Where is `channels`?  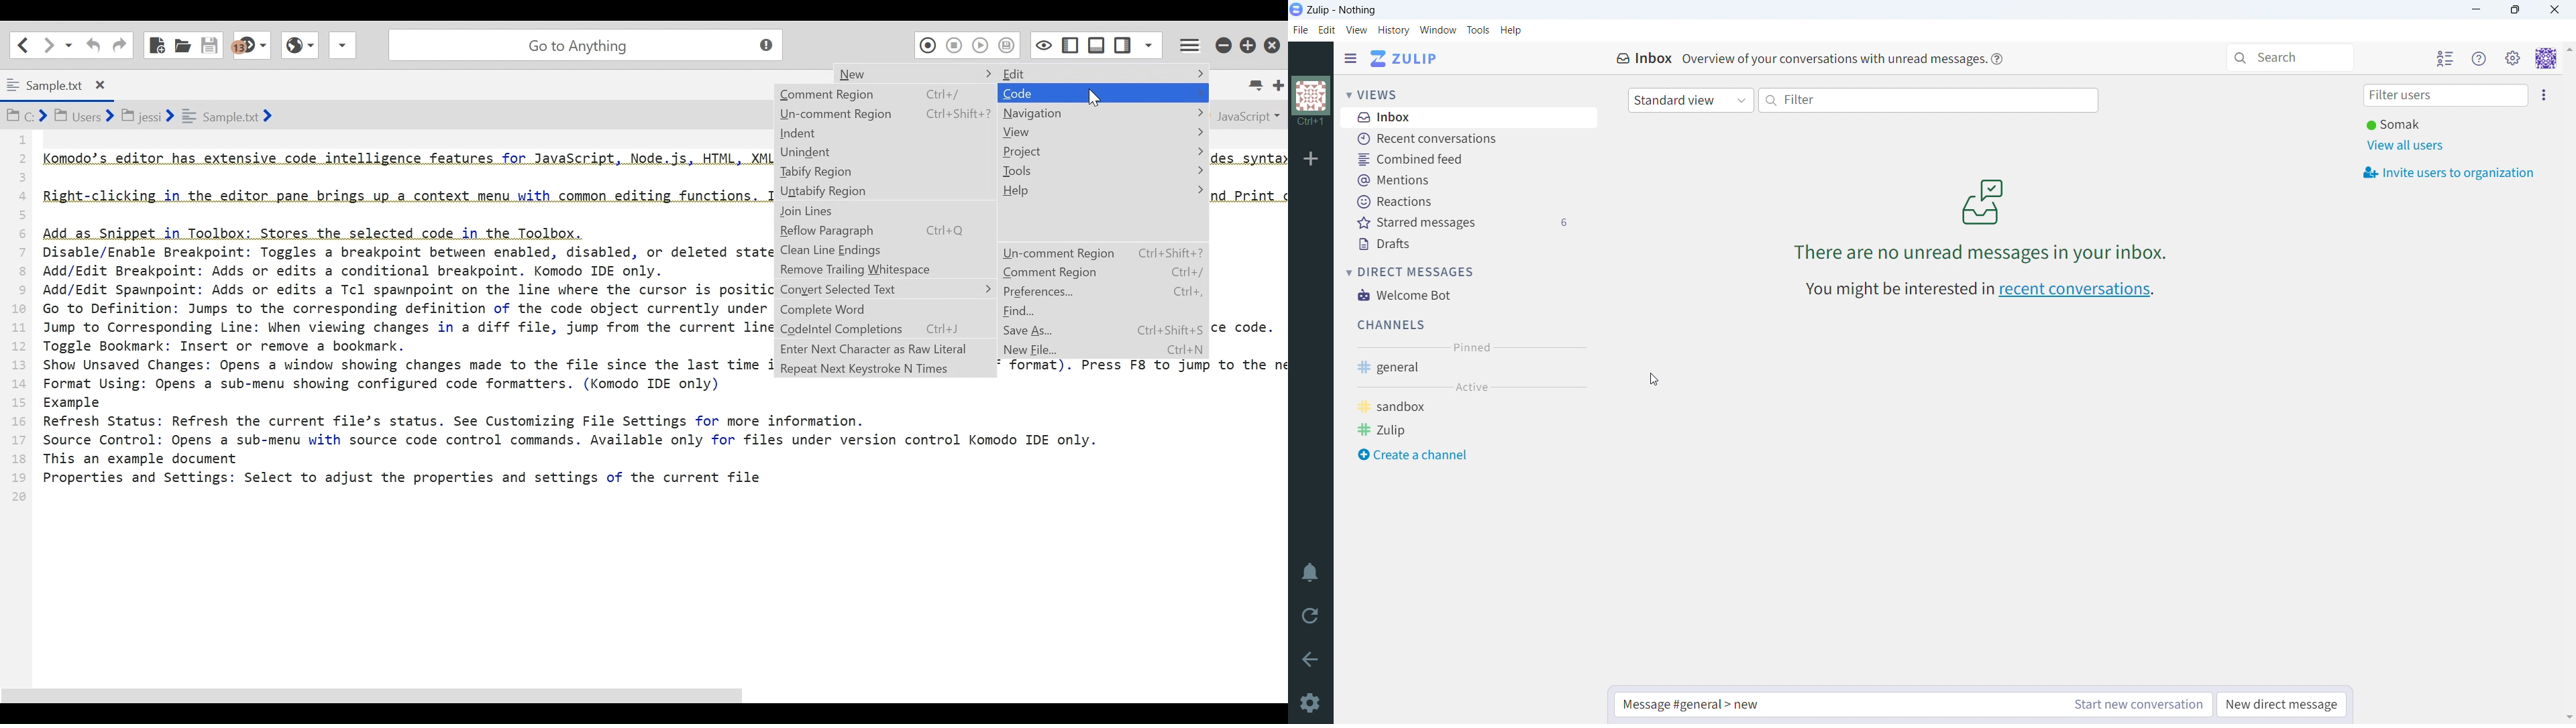 channels is located at coordinates (1391, 325).